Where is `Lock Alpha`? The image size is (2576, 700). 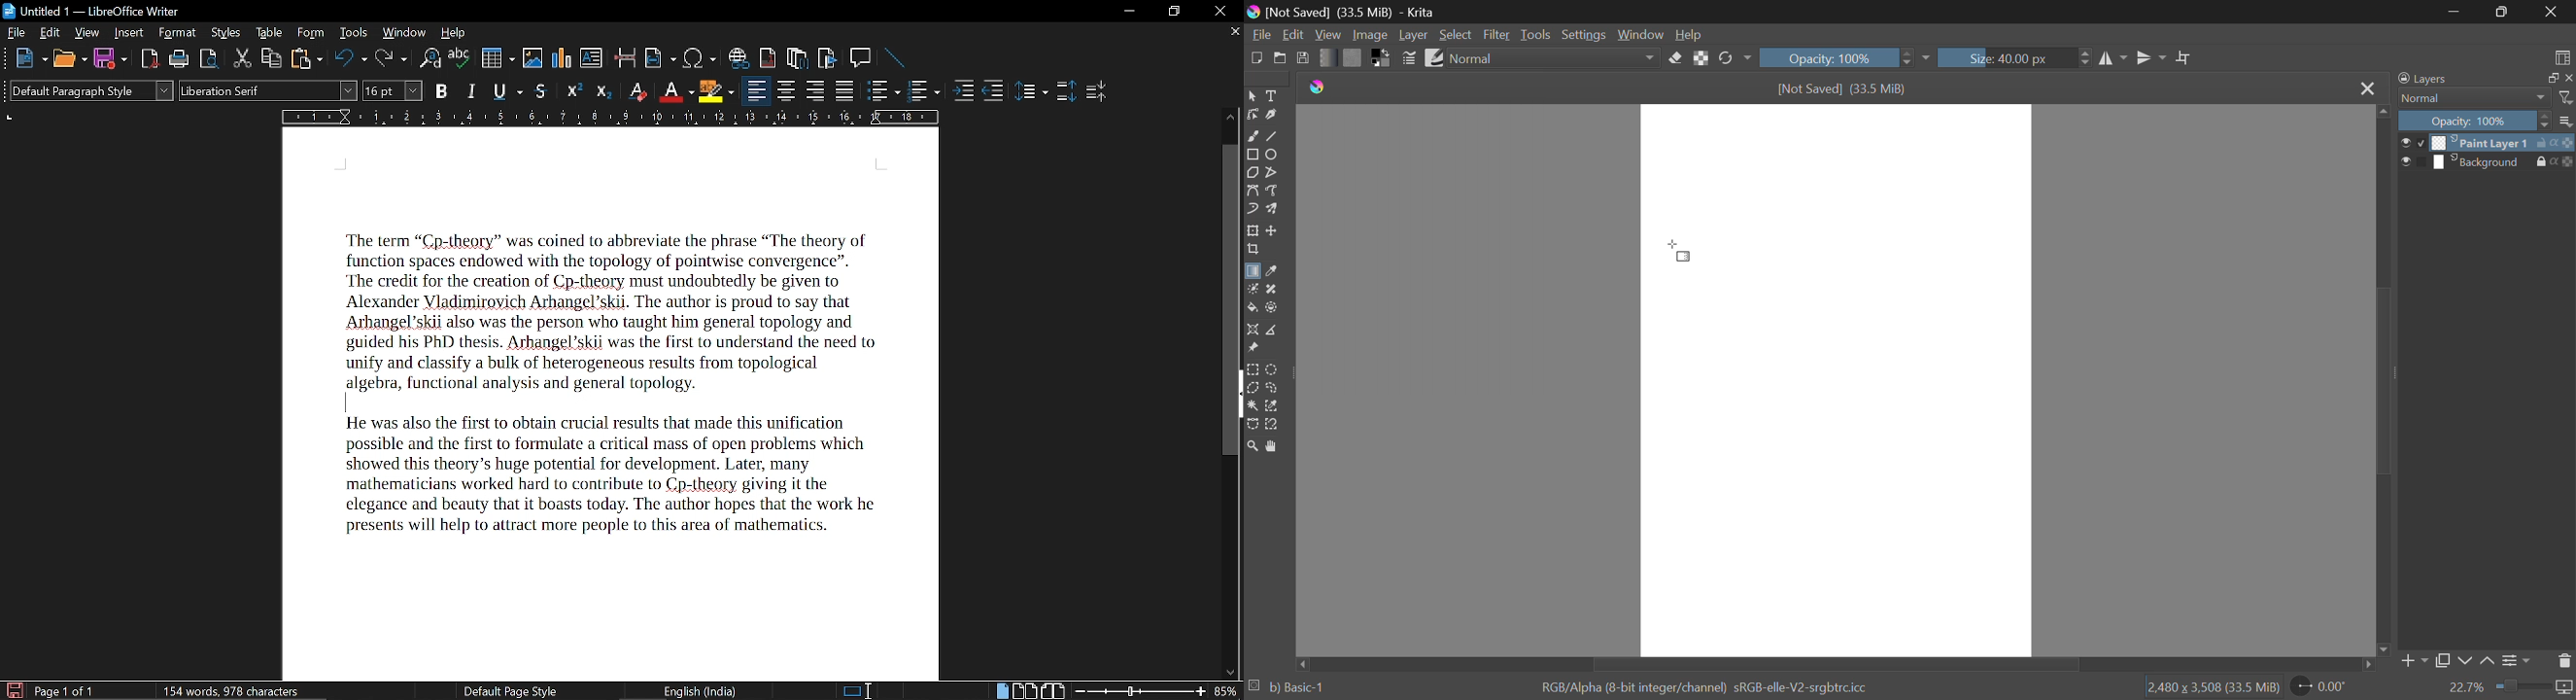
Lock Alpha is located at coordinates (1700, 58).